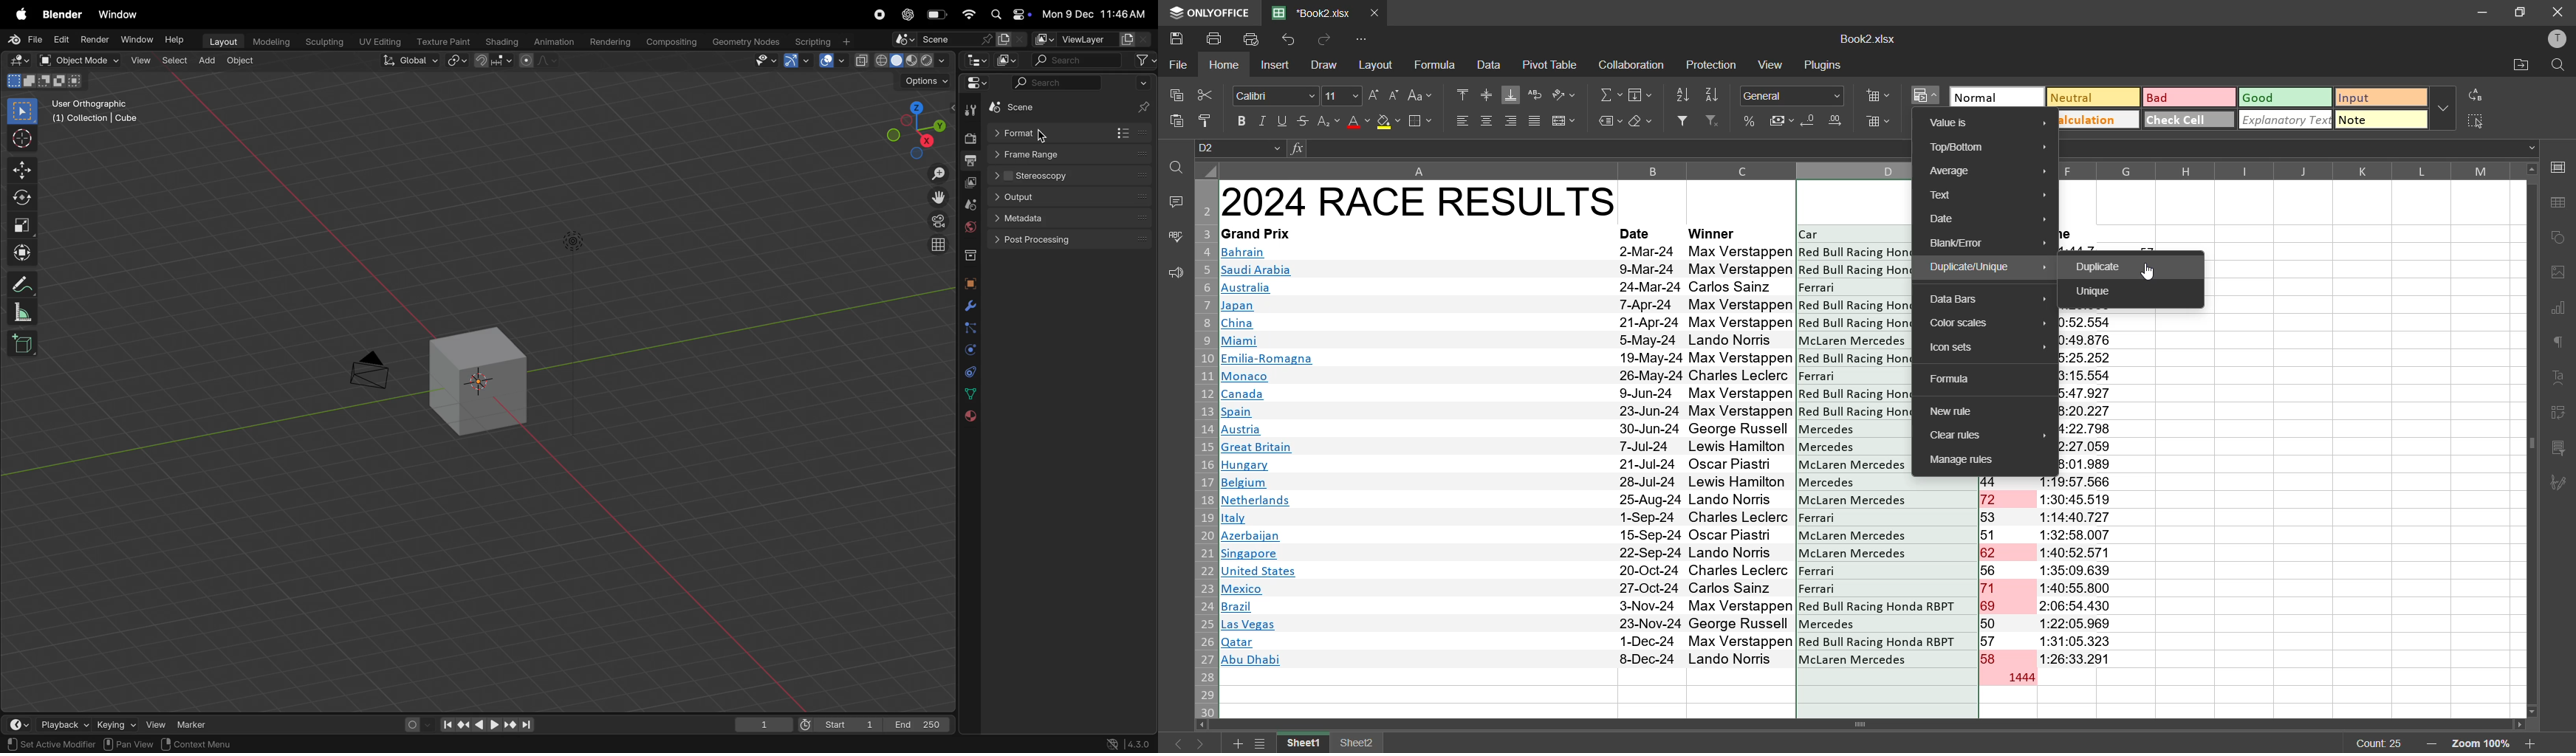 The image size is (2576, 756). Describe the element at coordinates (18, 61) in the screenshot. I see `editor type` at that location.